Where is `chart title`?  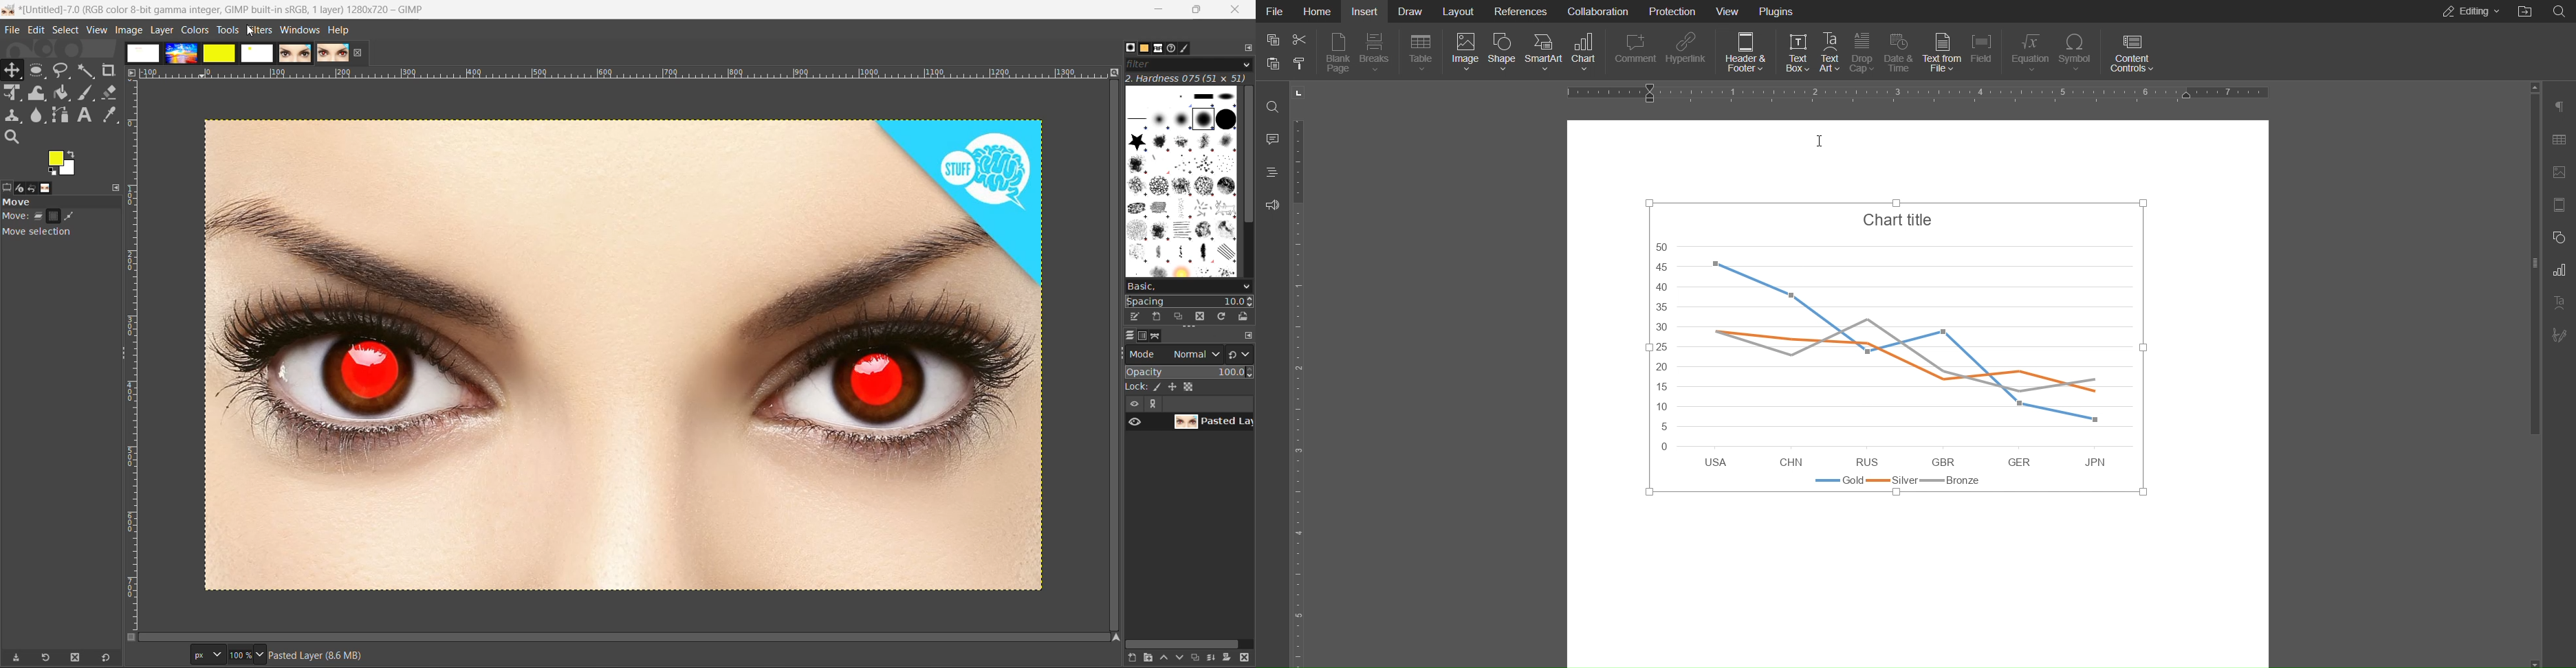
chart title is located at coordinates (1892, 350).